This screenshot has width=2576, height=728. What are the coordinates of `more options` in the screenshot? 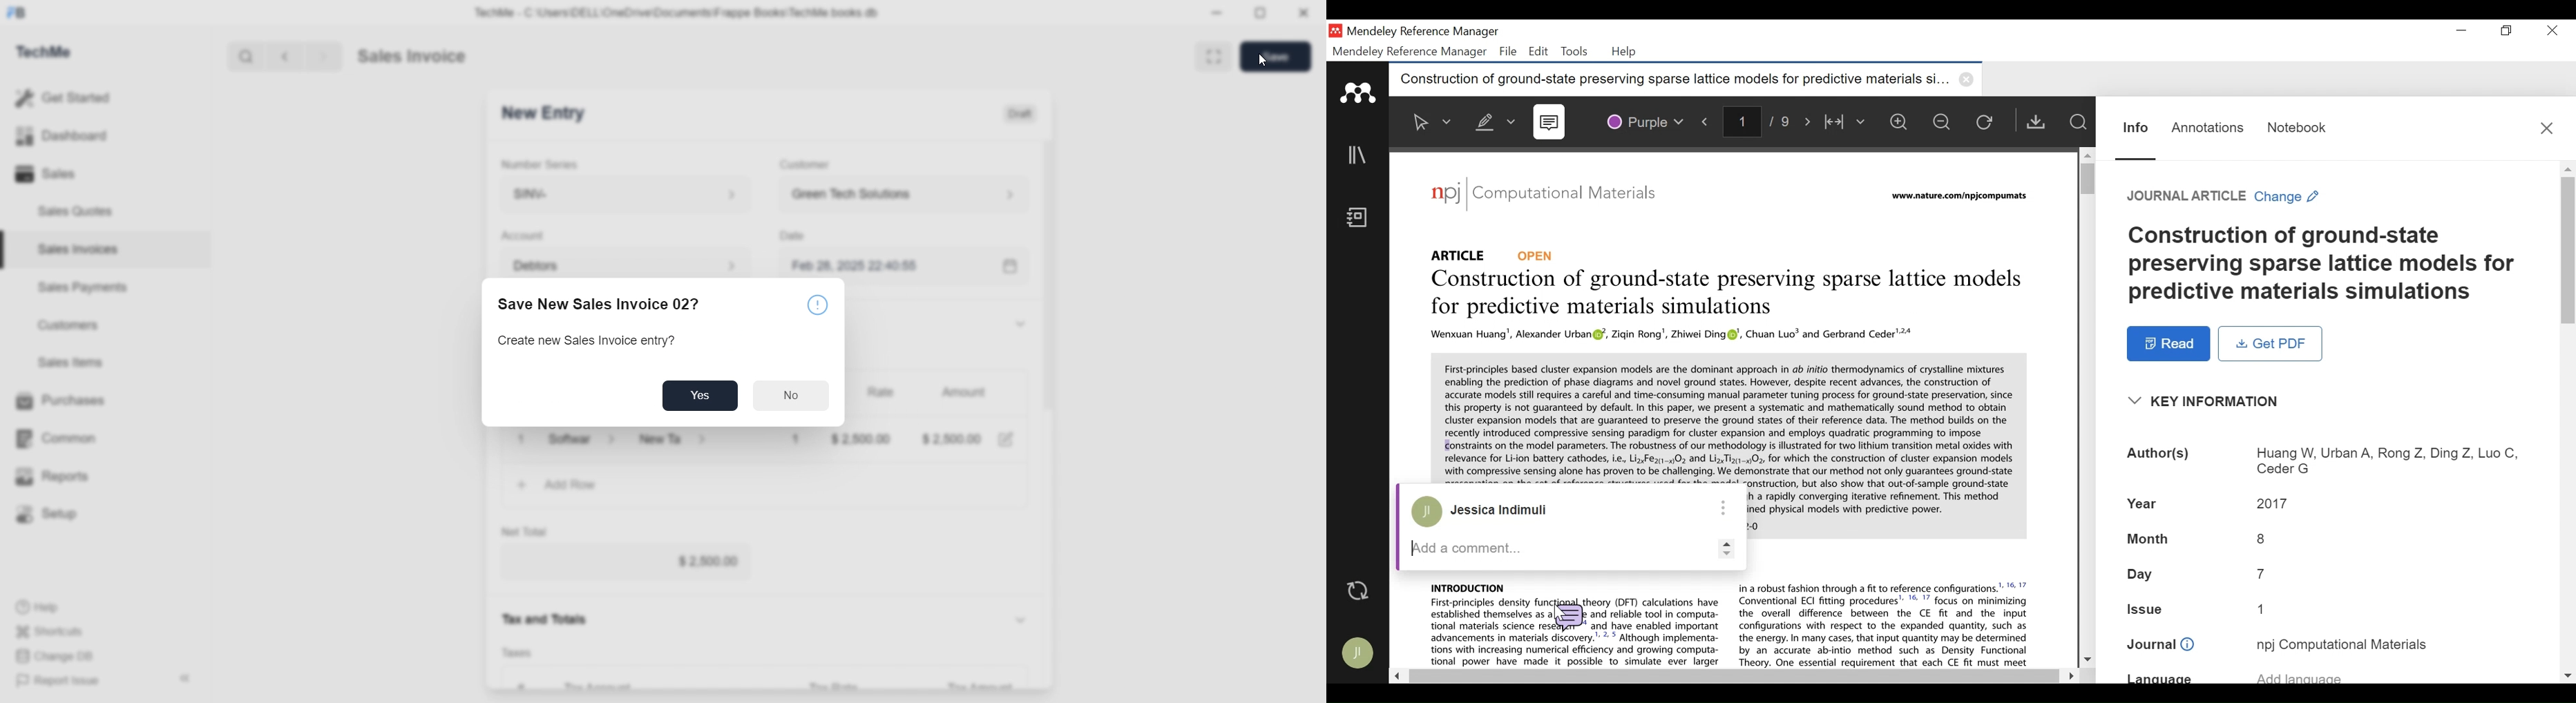 It's located at (1723, 506).